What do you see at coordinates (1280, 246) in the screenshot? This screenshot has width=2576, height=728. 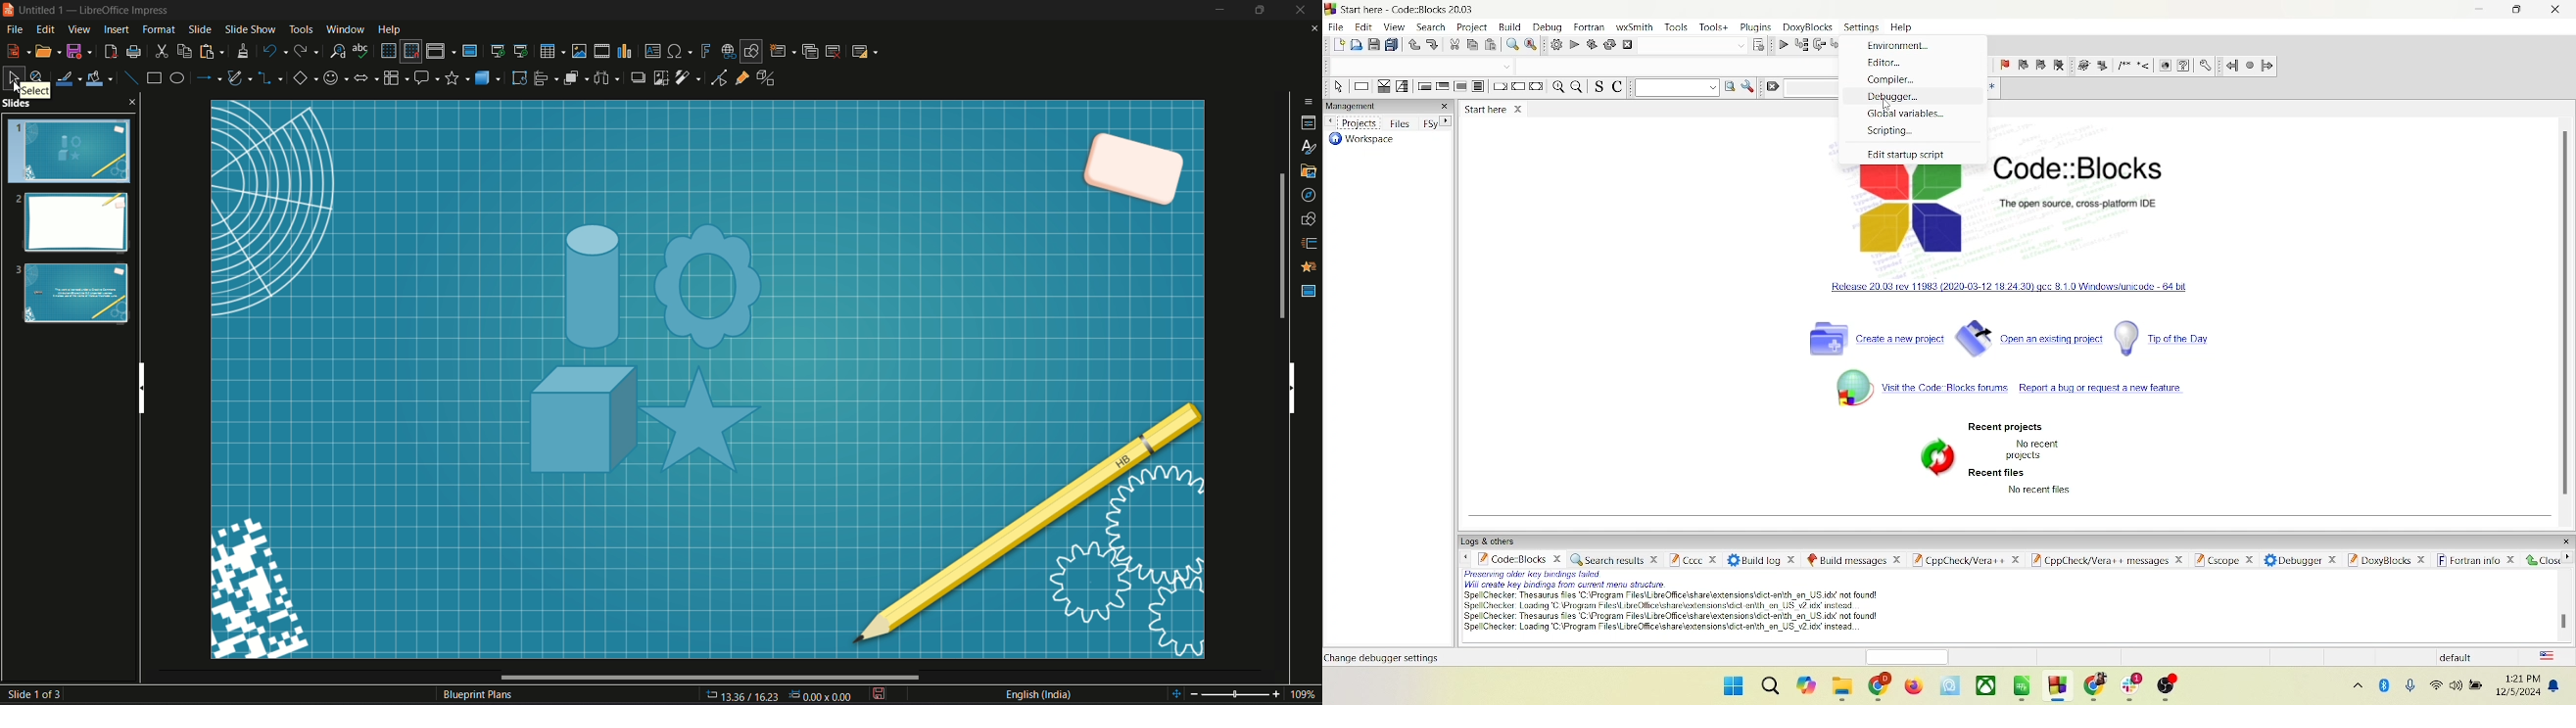 I see `Scroll bar` at bounding box center [1280, 246].